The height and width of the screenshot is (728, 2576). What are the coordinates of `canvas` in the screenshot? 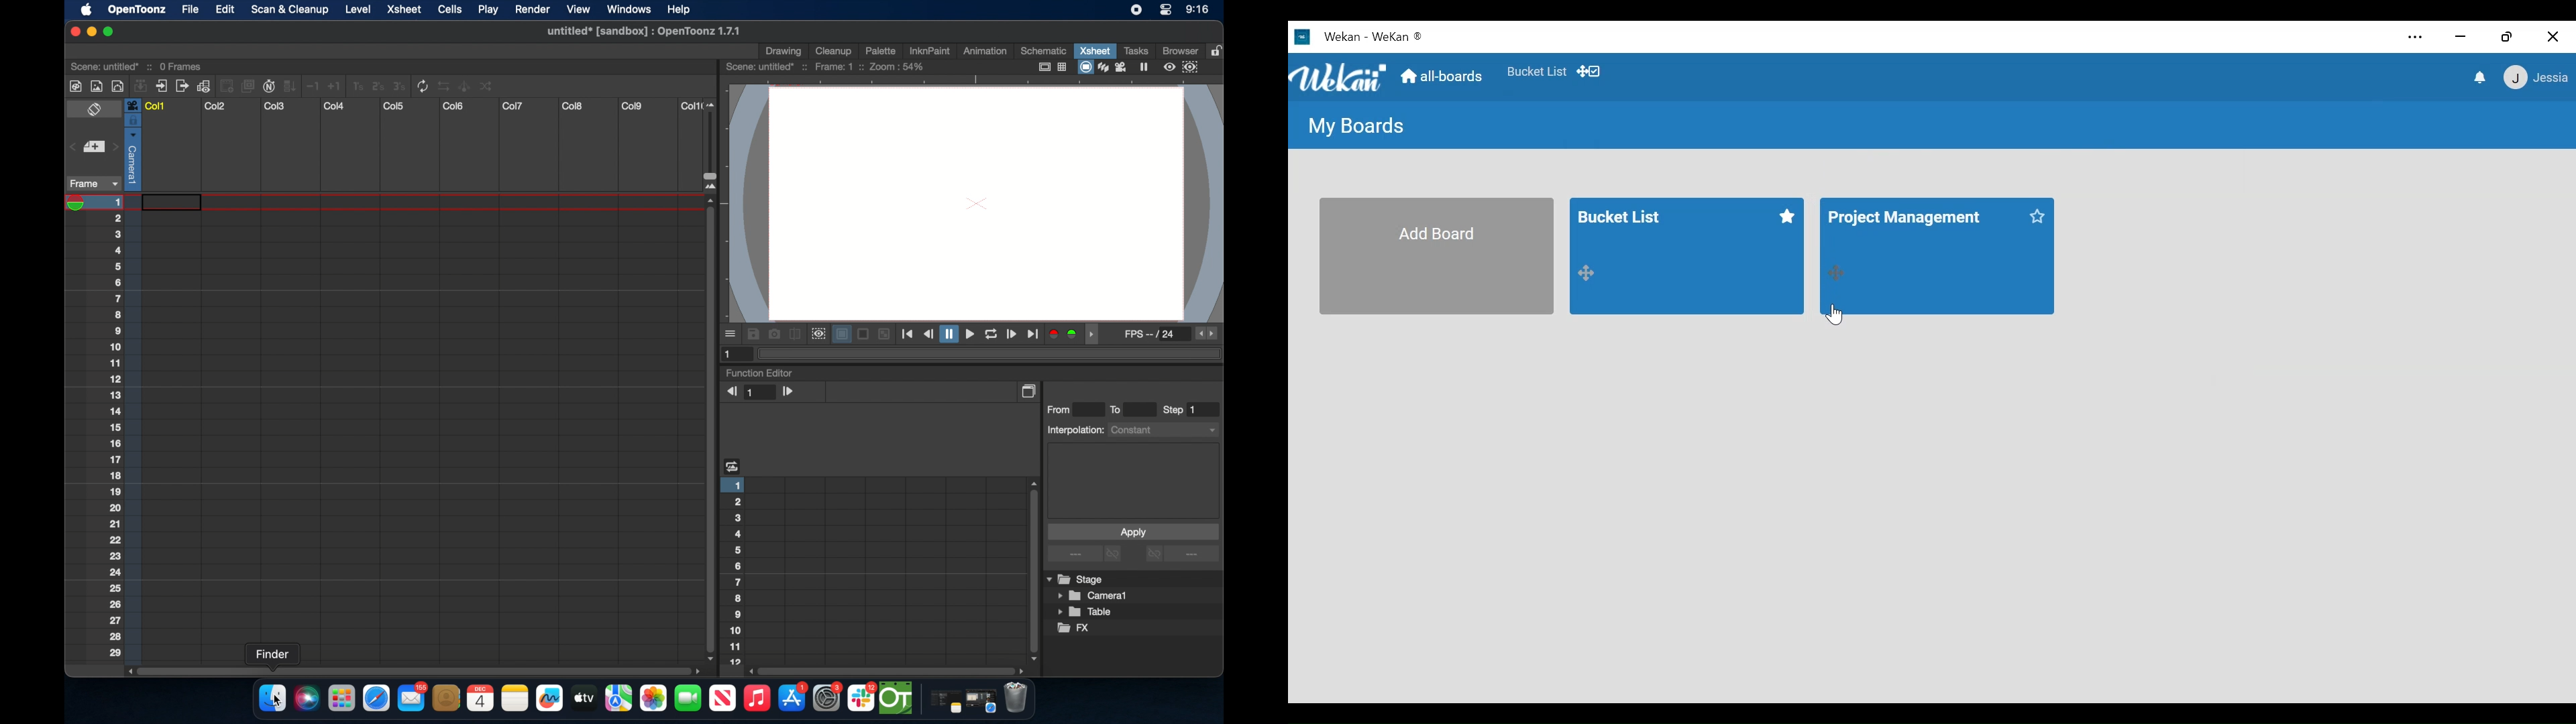 It's located at (975, 202).